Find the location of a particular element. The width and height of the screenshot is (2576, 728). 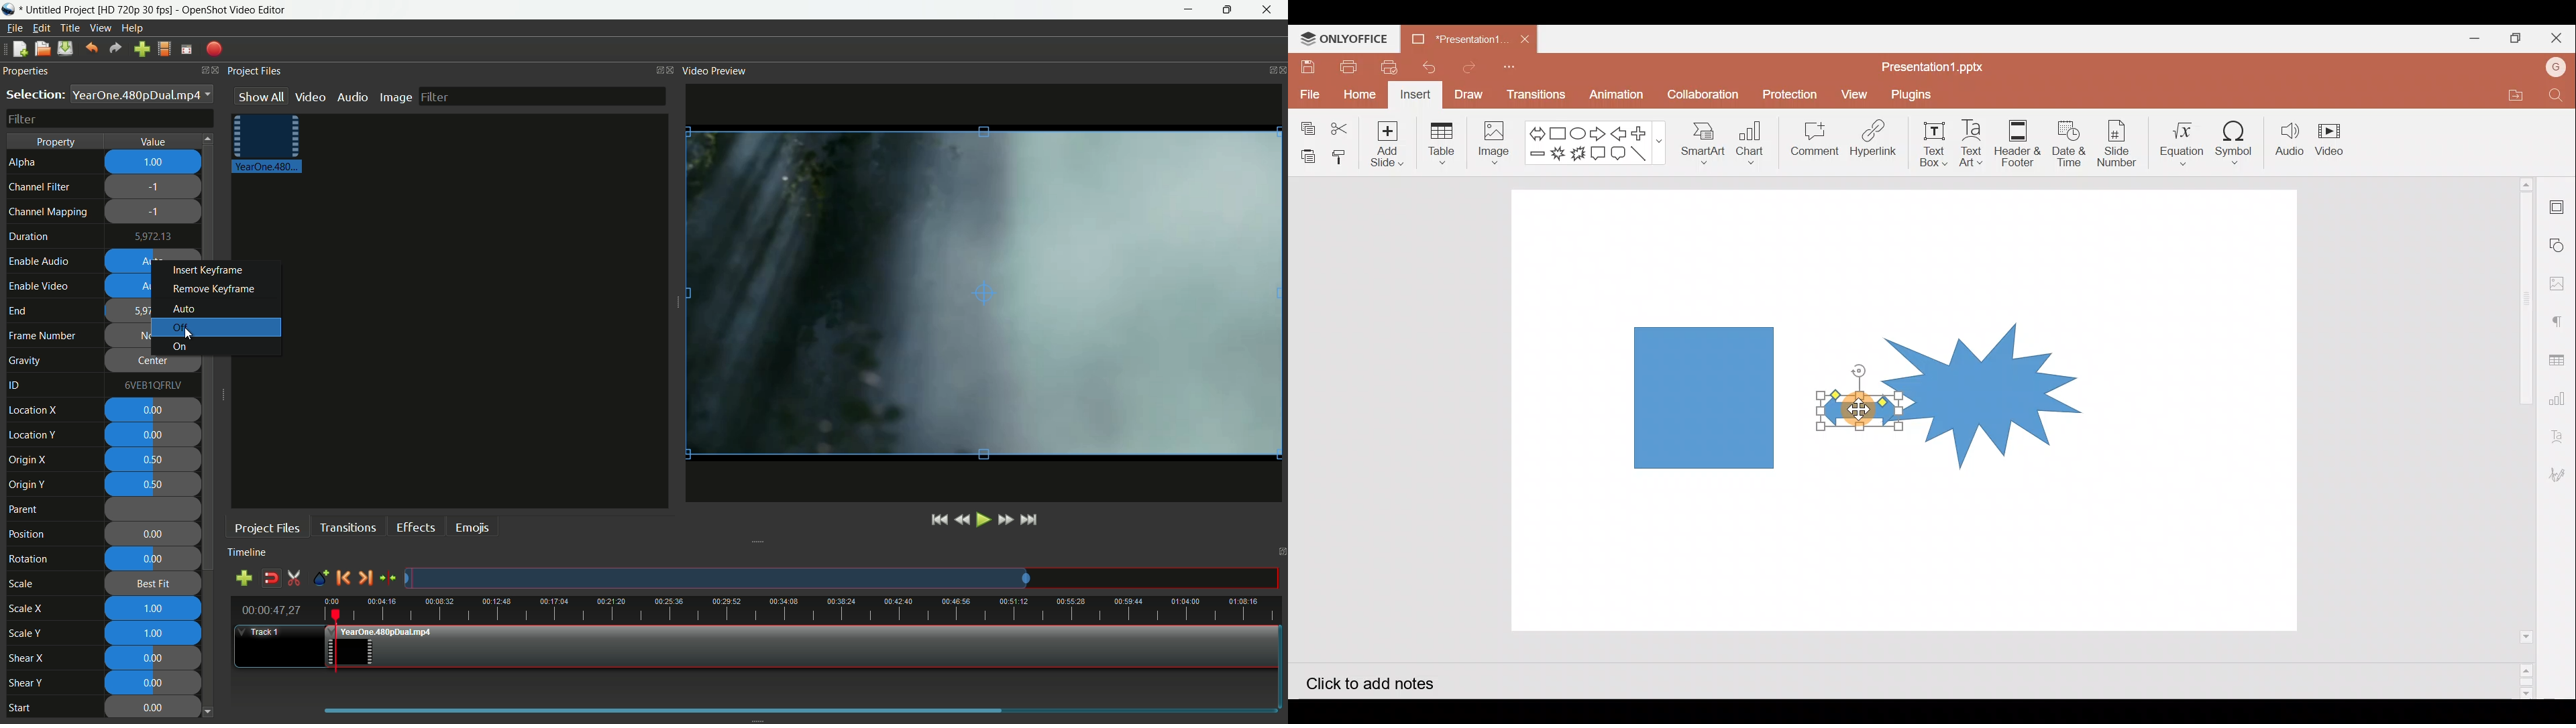

project name is located at coordinates (55, 9).